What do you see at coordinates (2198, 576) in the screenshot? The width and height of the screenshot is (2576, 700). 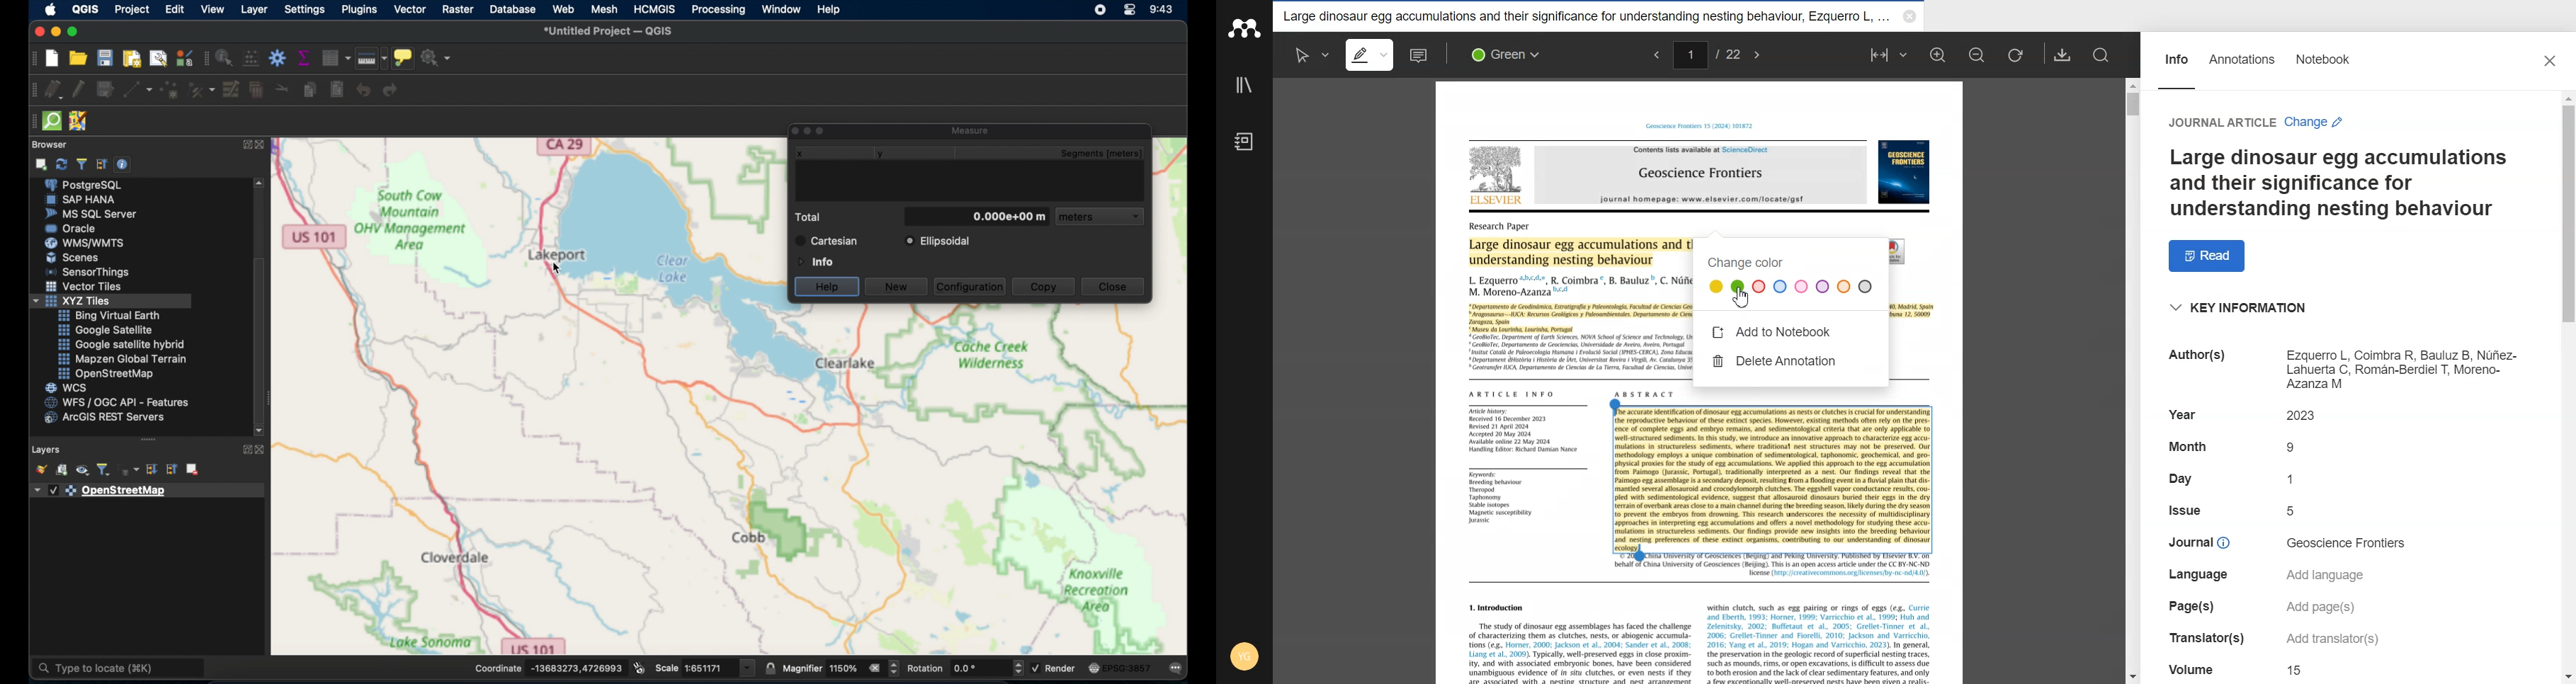 I see `text` at bounding box center [2198, 576].